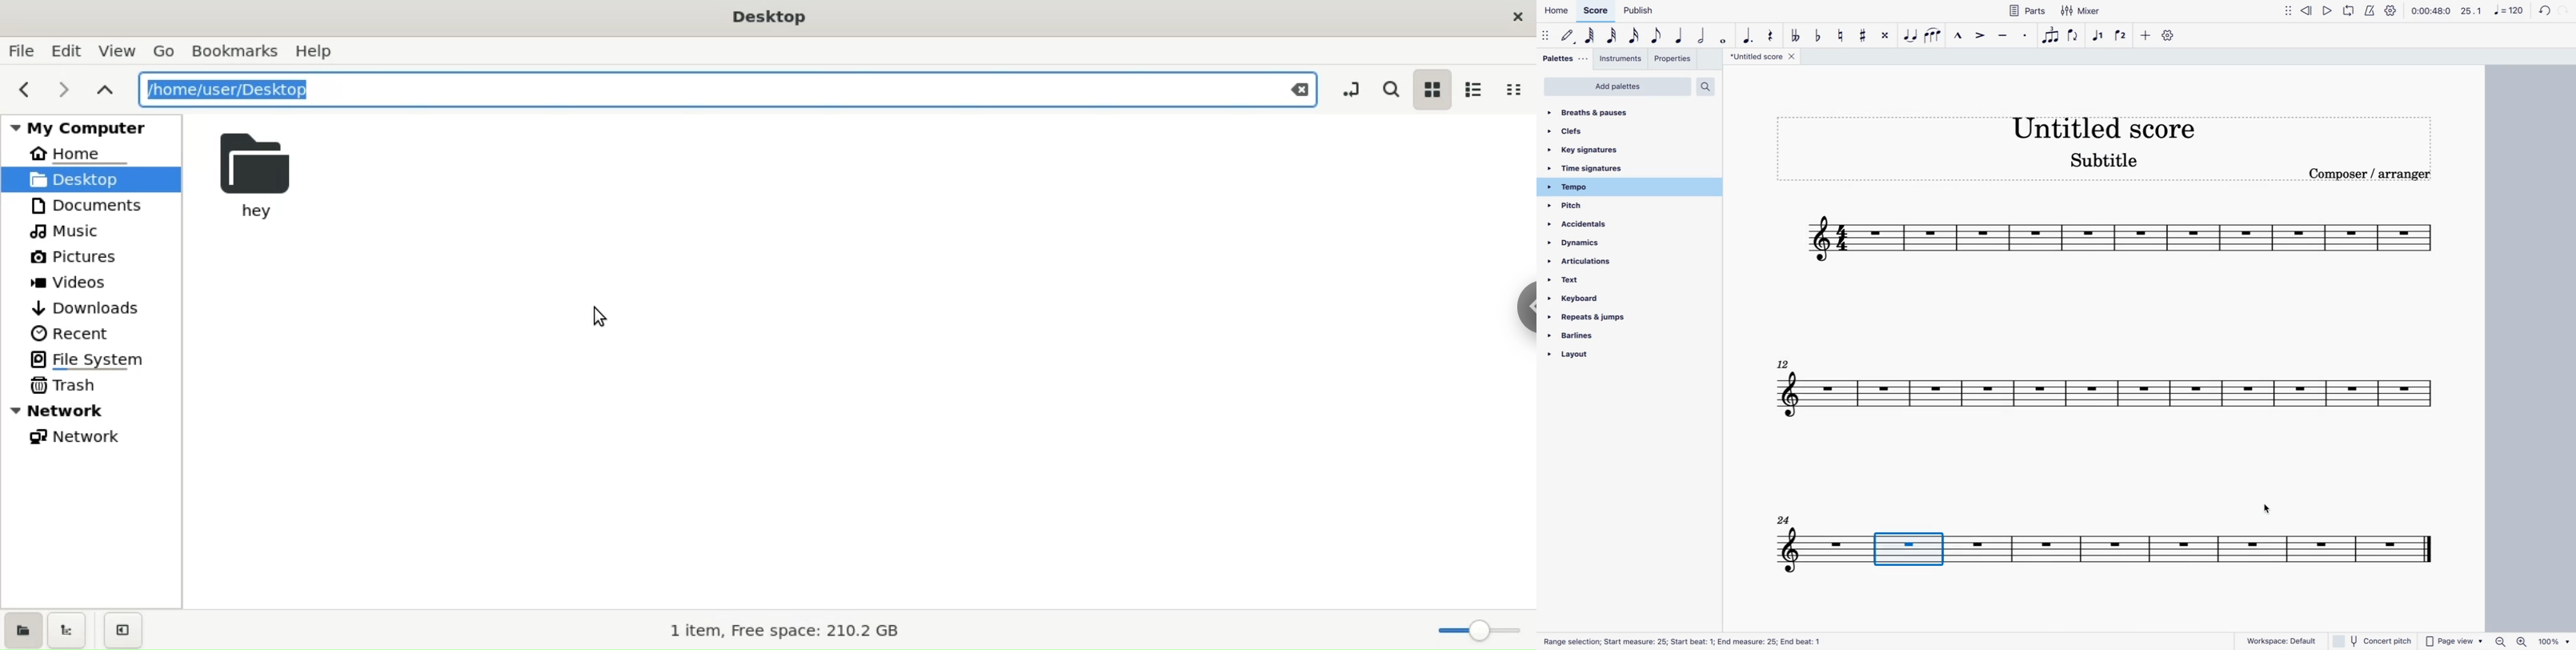 The width and height of the screenshot is (2576, 672). I want to click on Range selection; Start measure: 25; Start beat: 1; End measure: 25; End beat: 1, so click(1681, 641).